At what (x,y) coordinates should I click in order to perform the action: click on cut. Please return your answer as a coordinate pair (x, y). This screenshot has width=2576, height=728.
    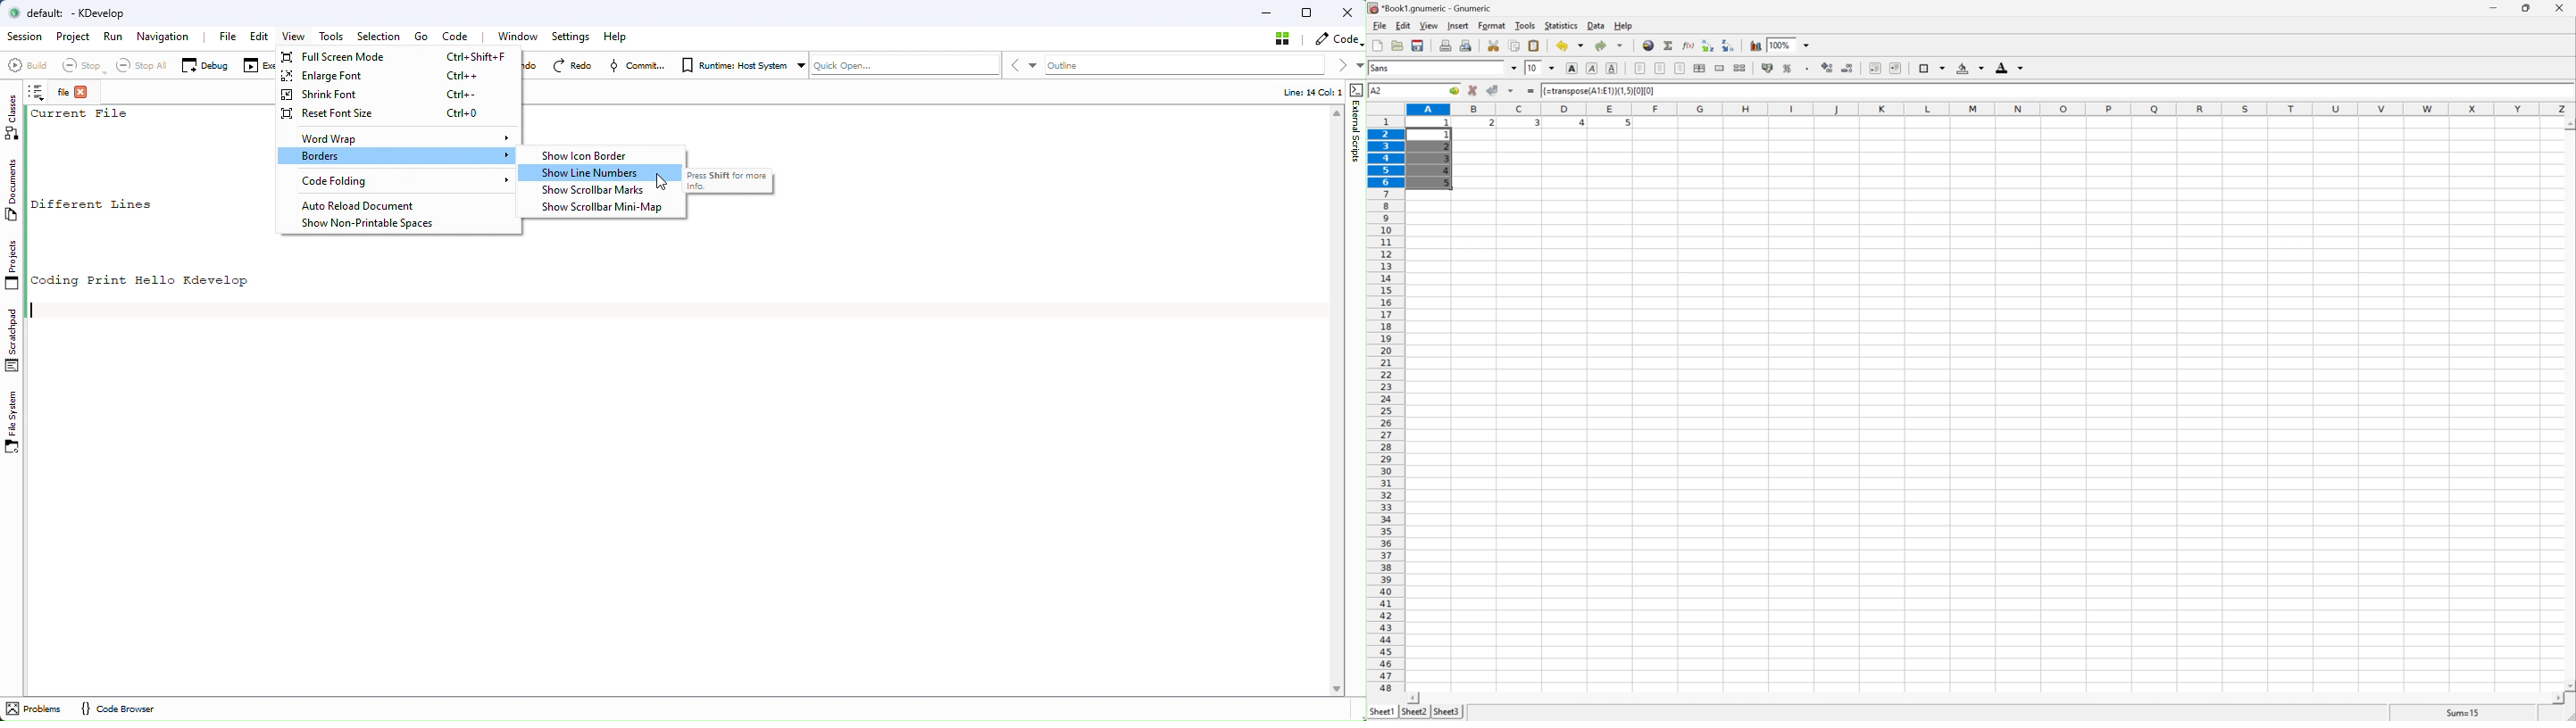
    Looking at the image, I should click on (1492, 45).